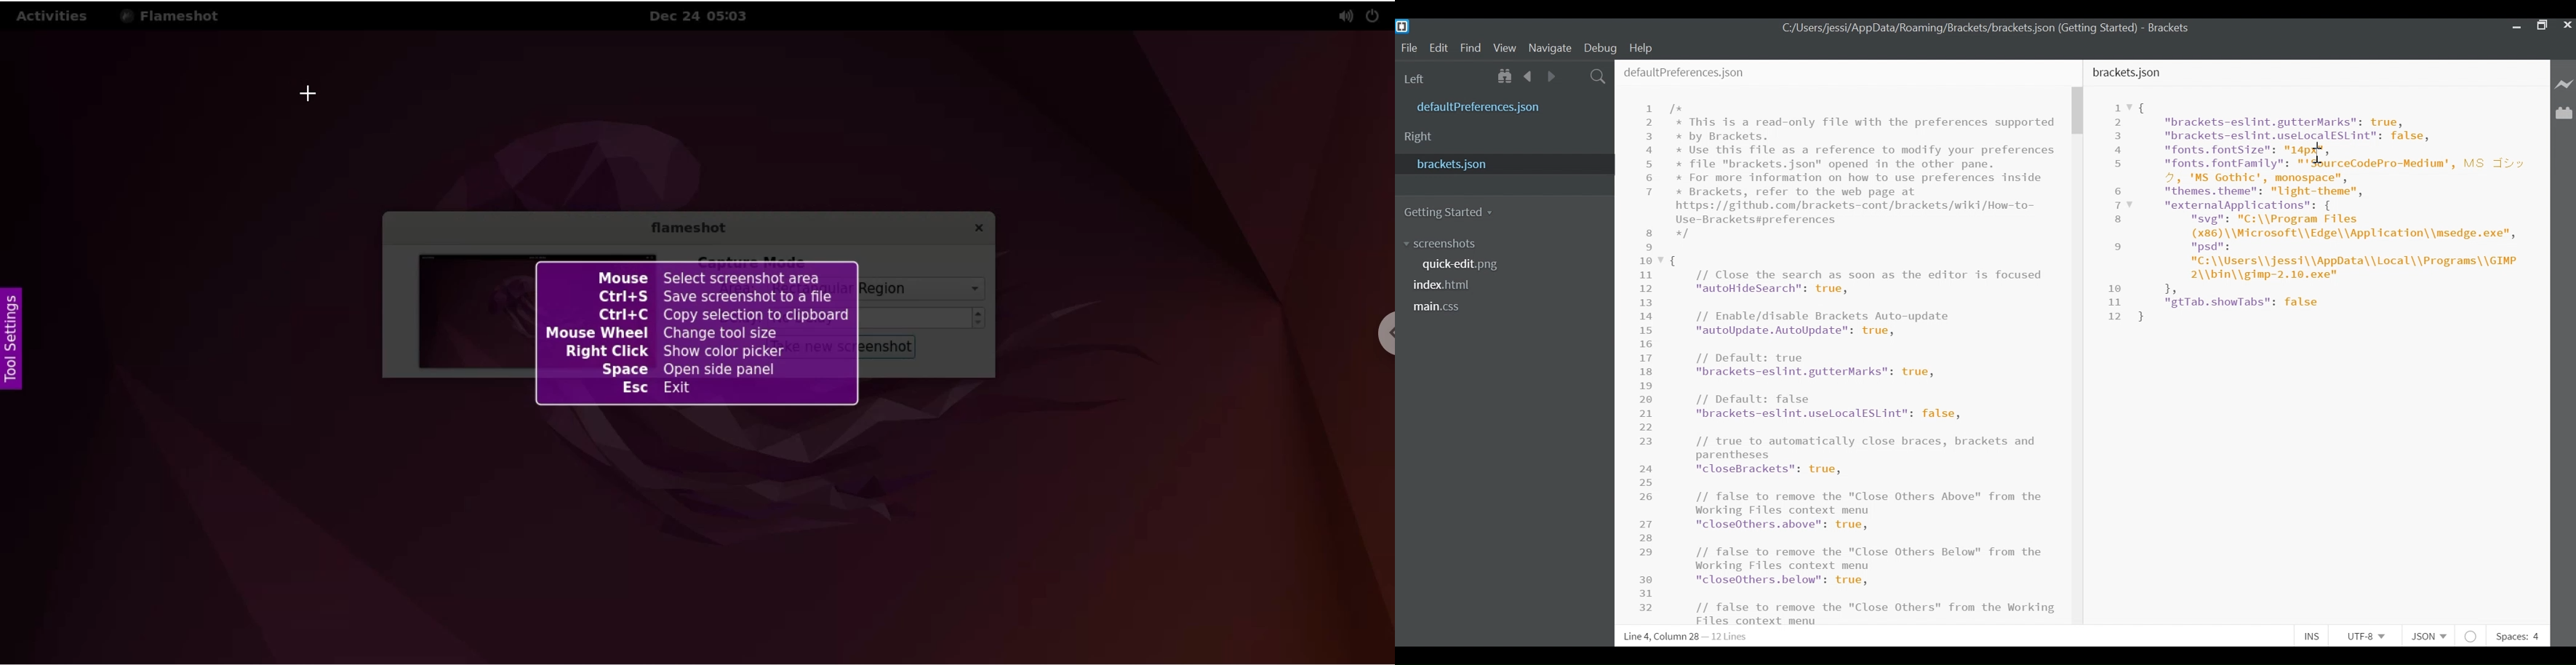 This screenshot has height=672, width=2576. What do you see at coordinates (1684, 70) in the screenshot?
I see `defaultPreferences.json` at bounding box center [1684, 70].